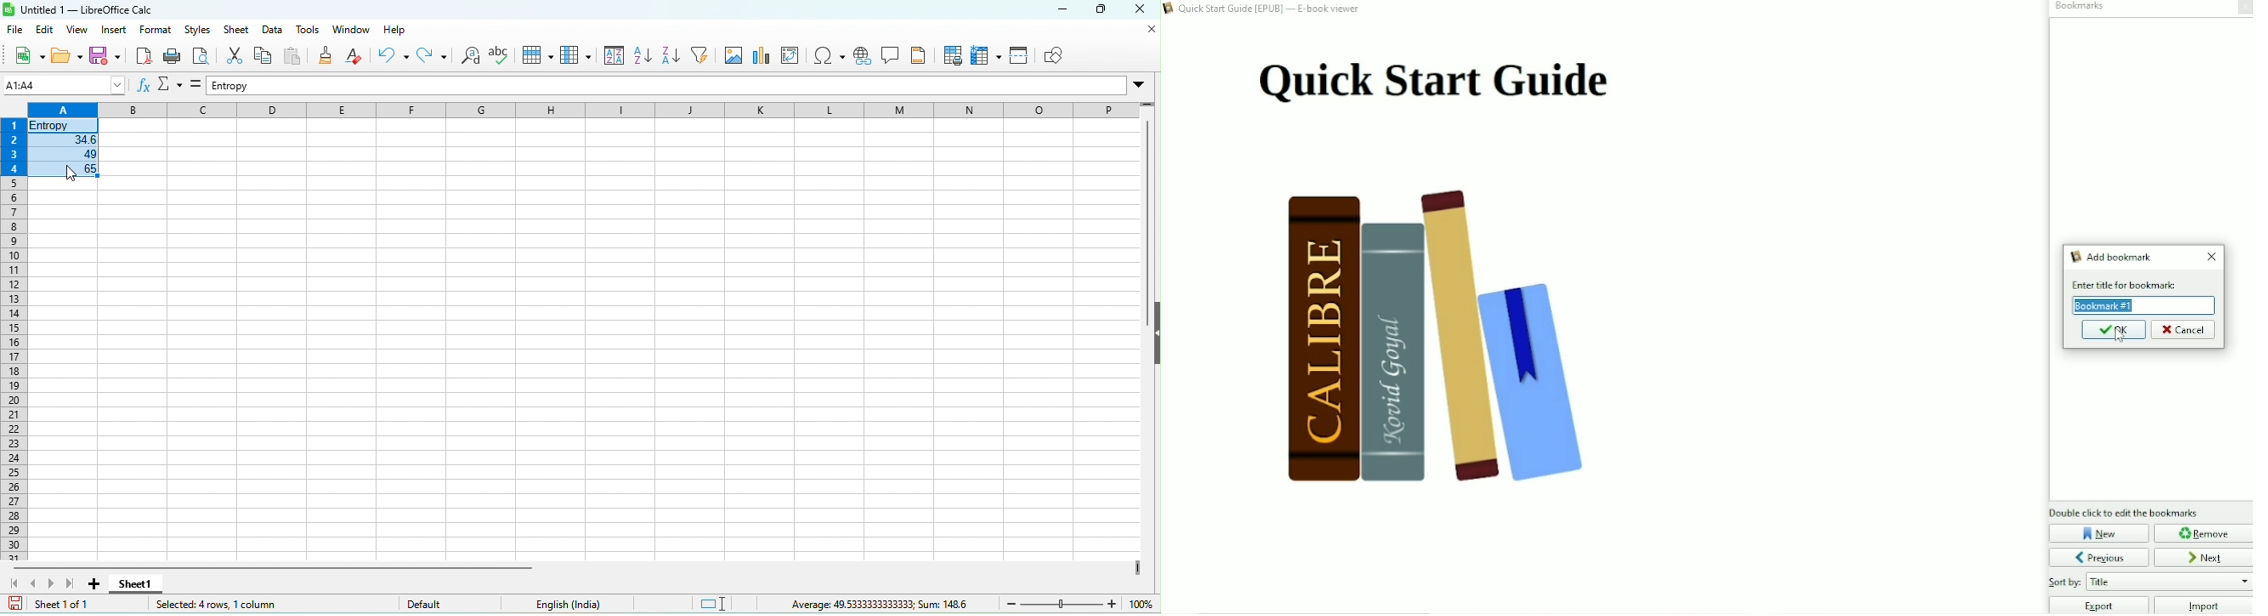 Image resolution: width=2268 pixels, height=616 pixels. Describe the element at coordinates (1151, 202) in the screenshot. I see `vertical scroll bar` at that location.